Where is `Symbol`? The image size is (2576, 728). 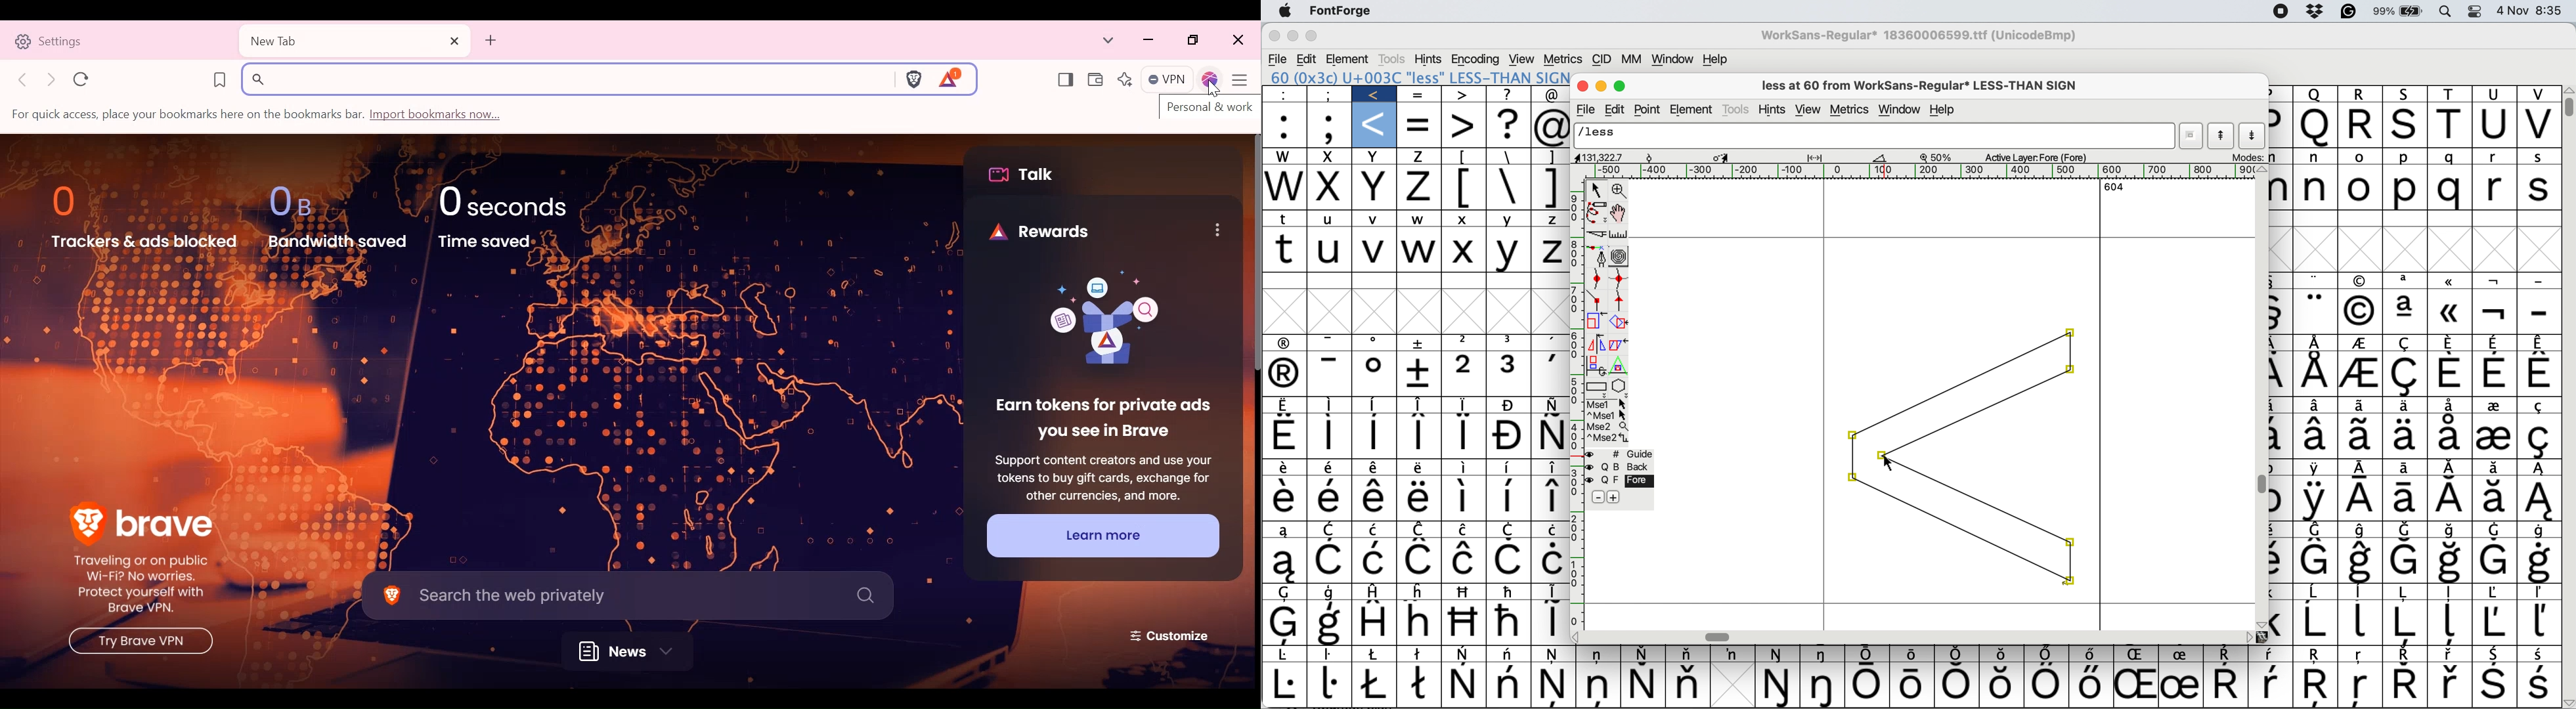 Symbol is located at coordinates (2003, 653).